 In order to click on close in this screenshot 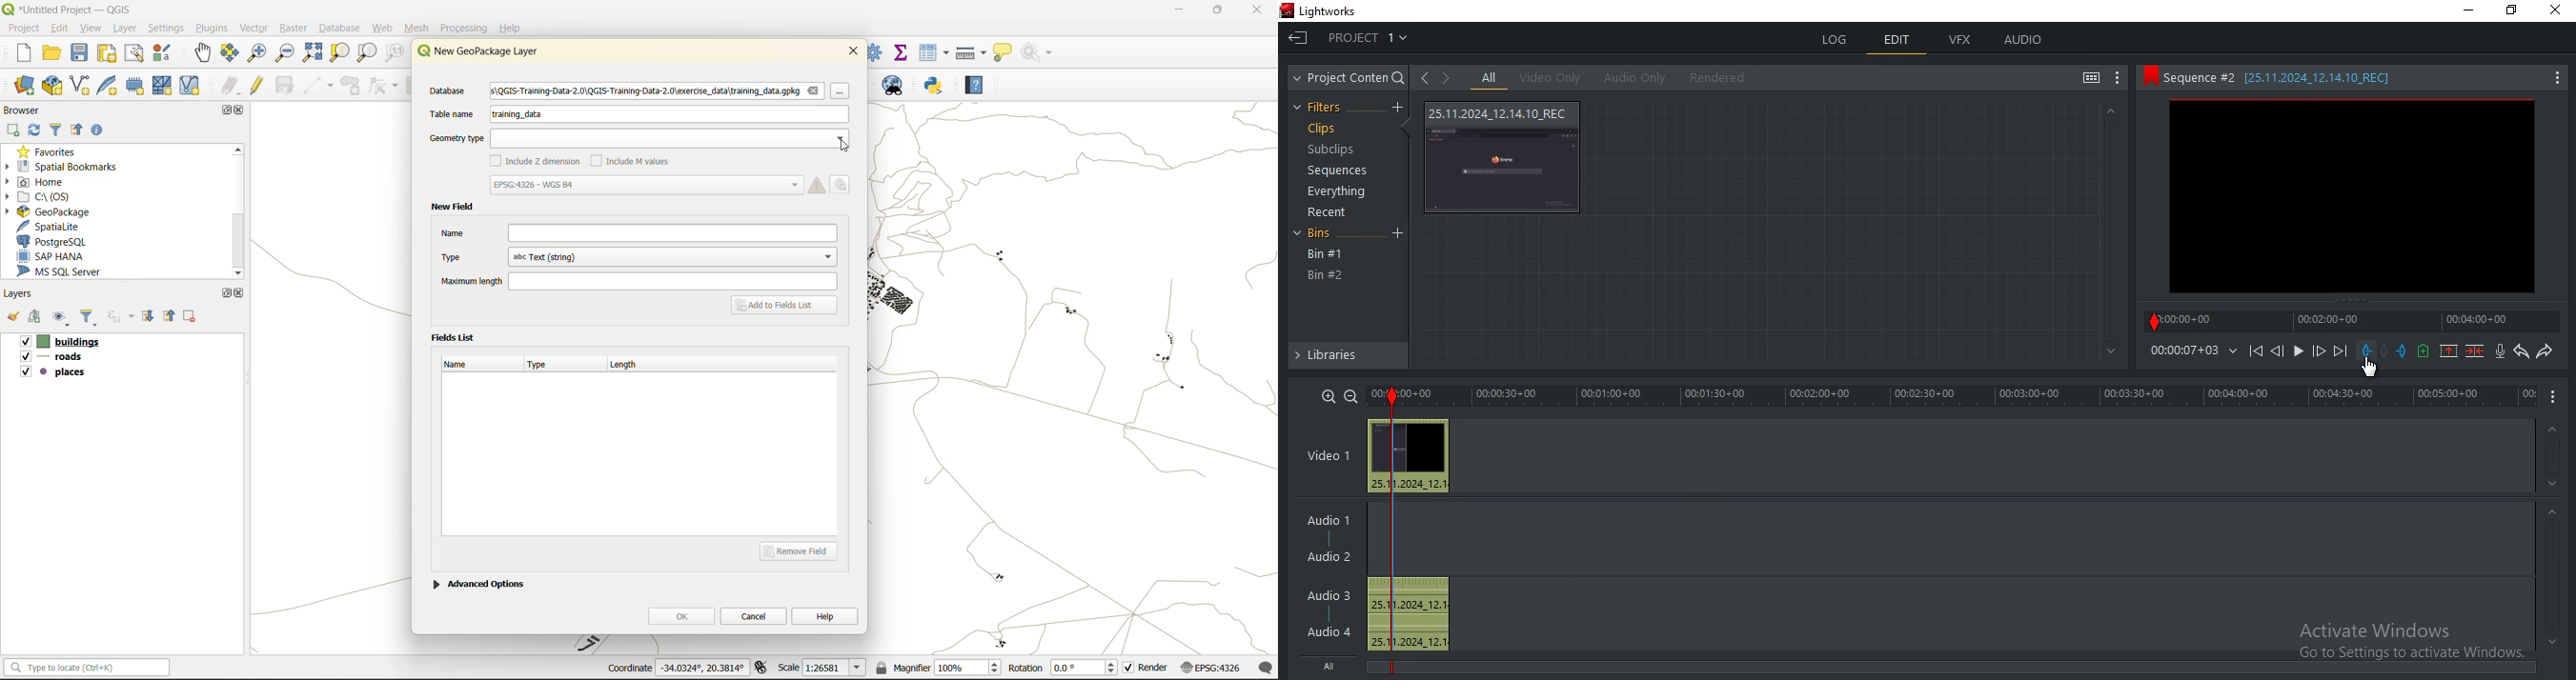, I will do `click(854, 50)`.